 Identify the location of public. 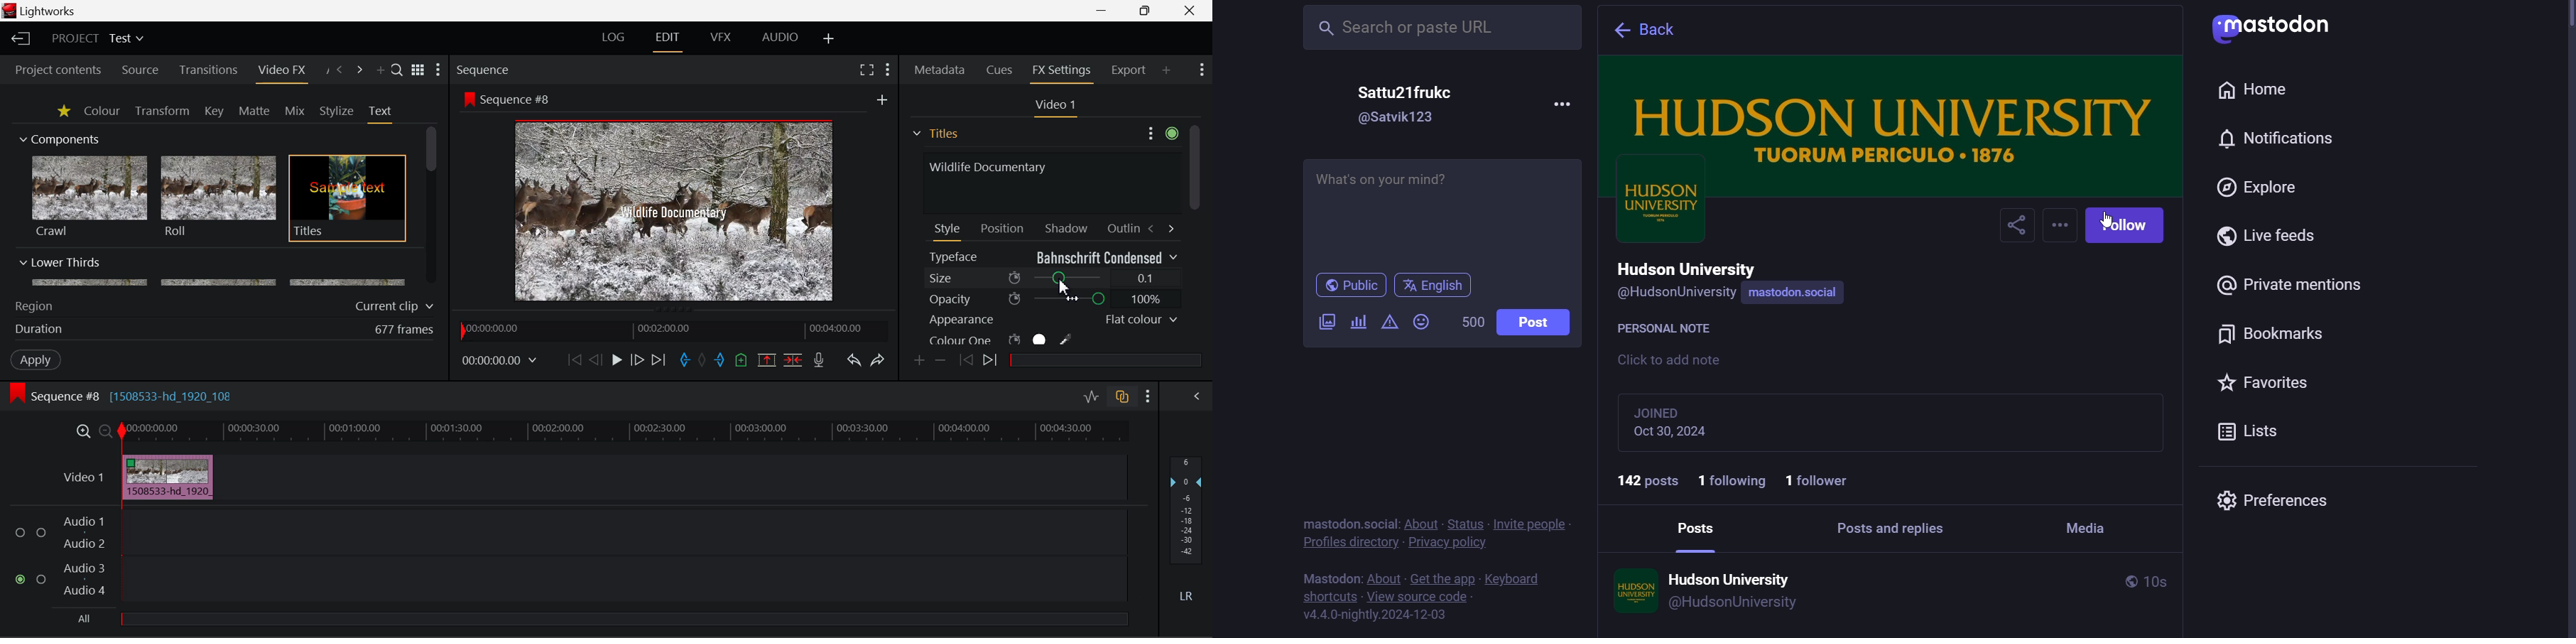
(1348, 286).